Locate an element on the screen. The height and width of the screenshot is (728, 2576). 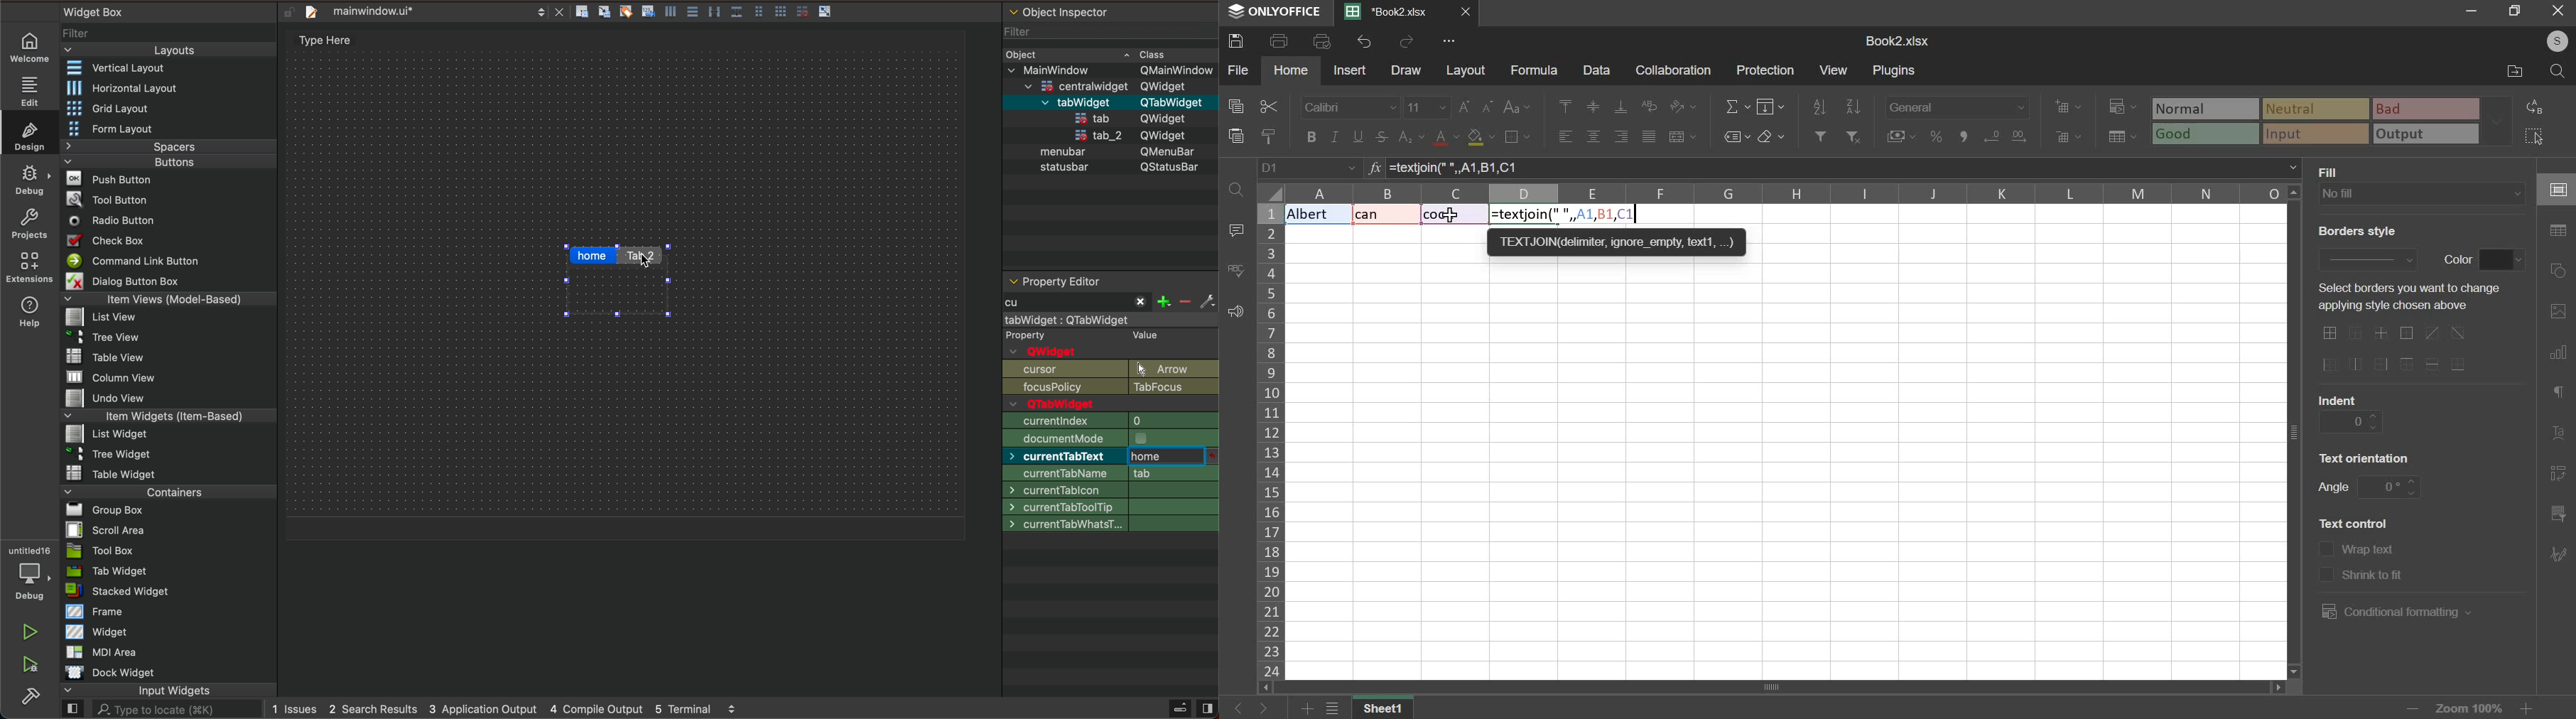
Bl Group Box is located at coordinates (105, 507).